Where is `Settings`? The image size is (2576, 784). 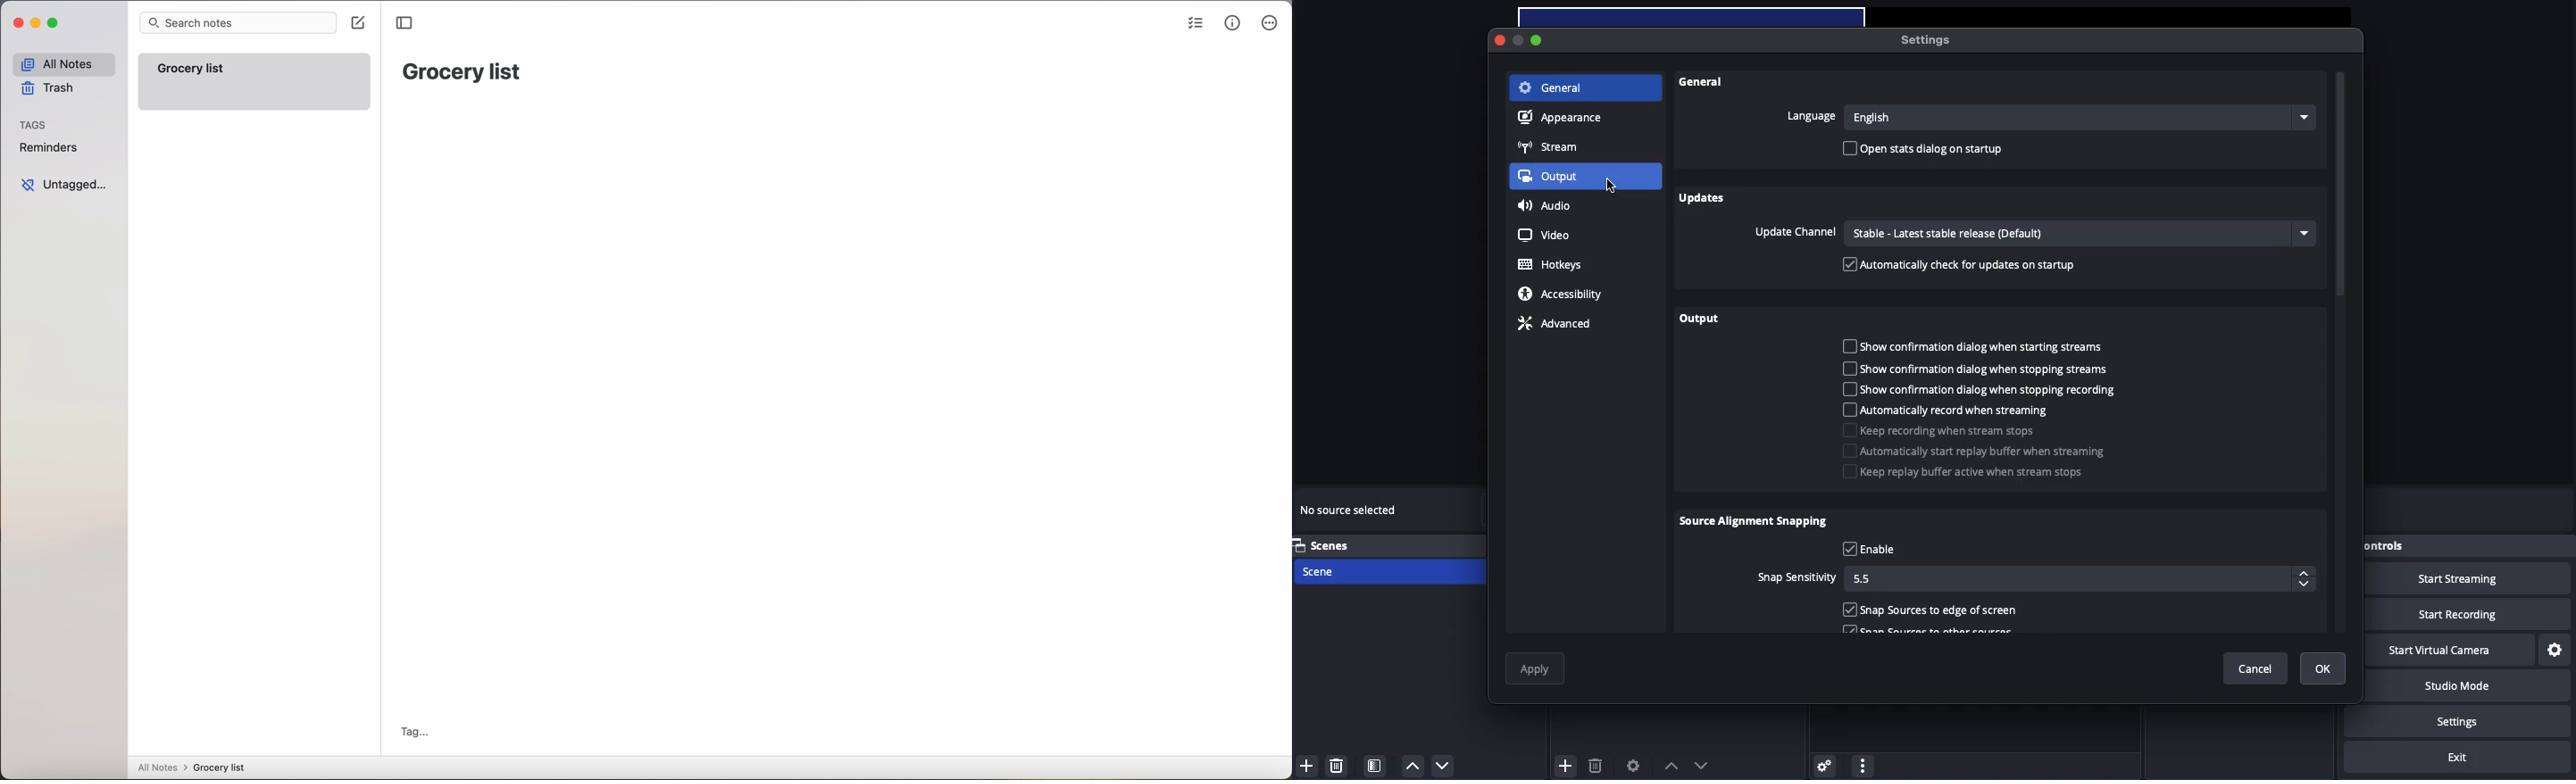 Settings is located at coordinates (2463, 721).